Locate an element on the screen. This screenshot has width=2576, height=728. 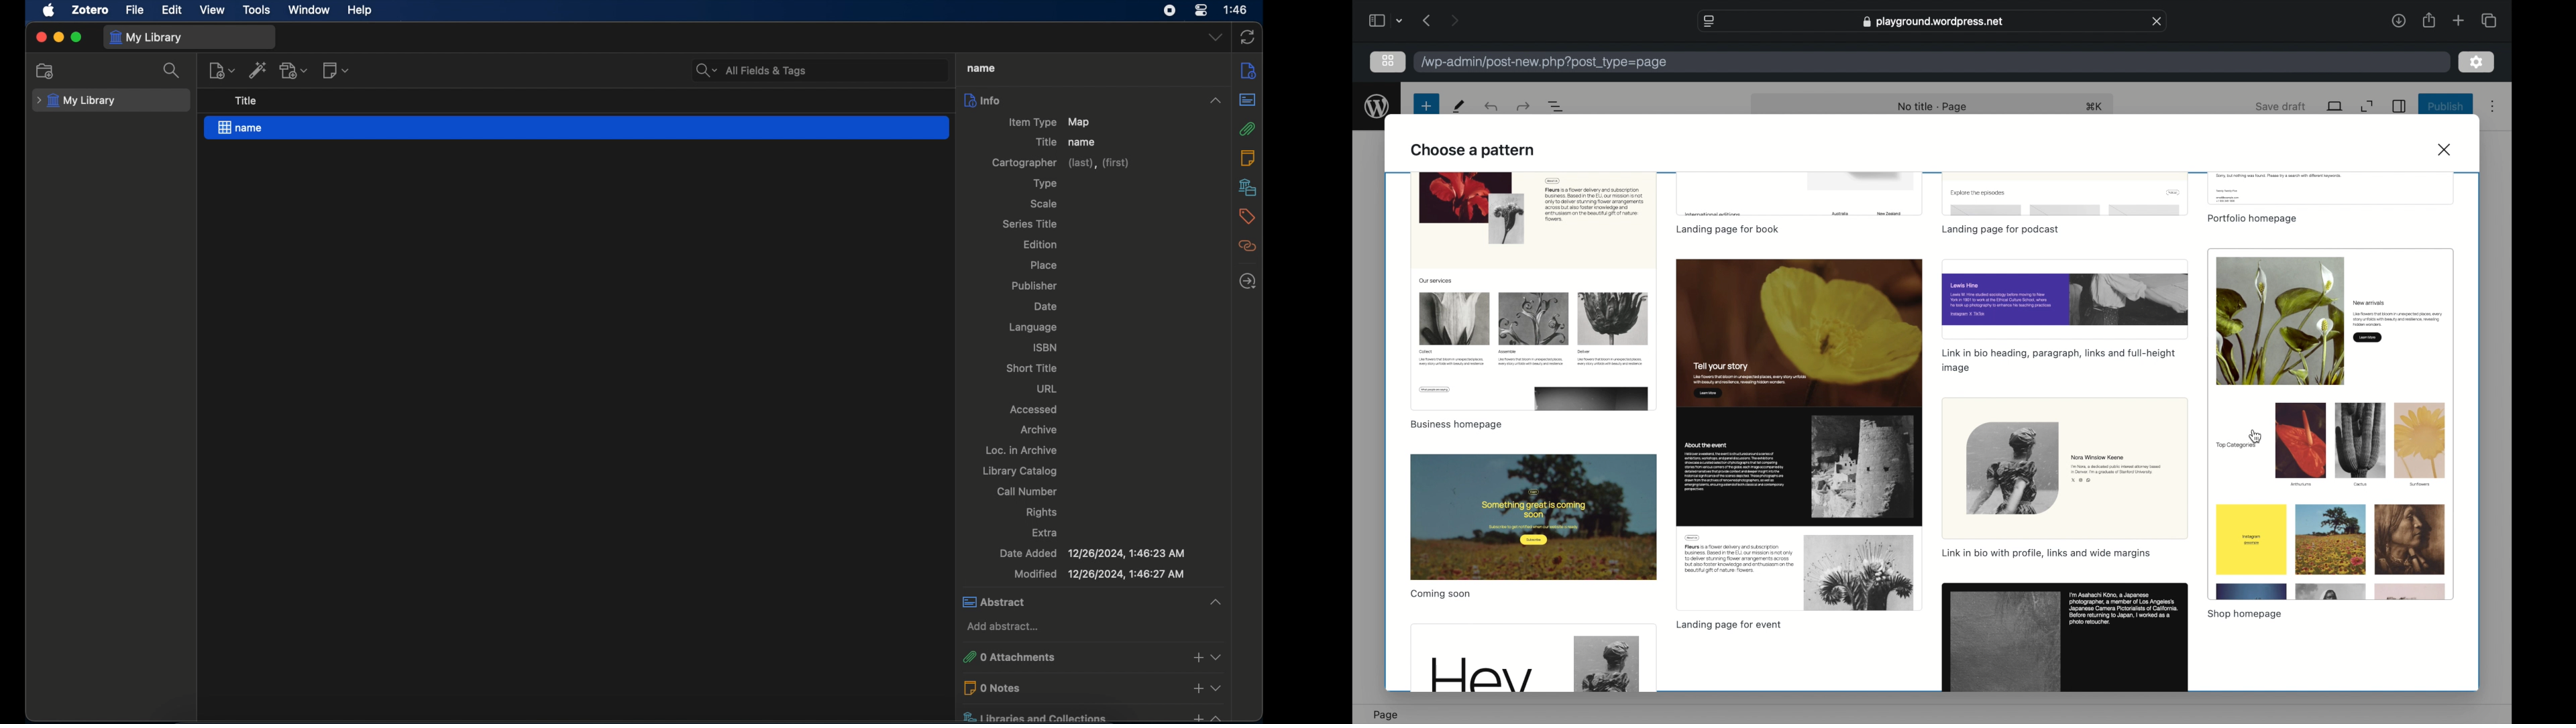
library catalog is located at coordinates (1021, 471).